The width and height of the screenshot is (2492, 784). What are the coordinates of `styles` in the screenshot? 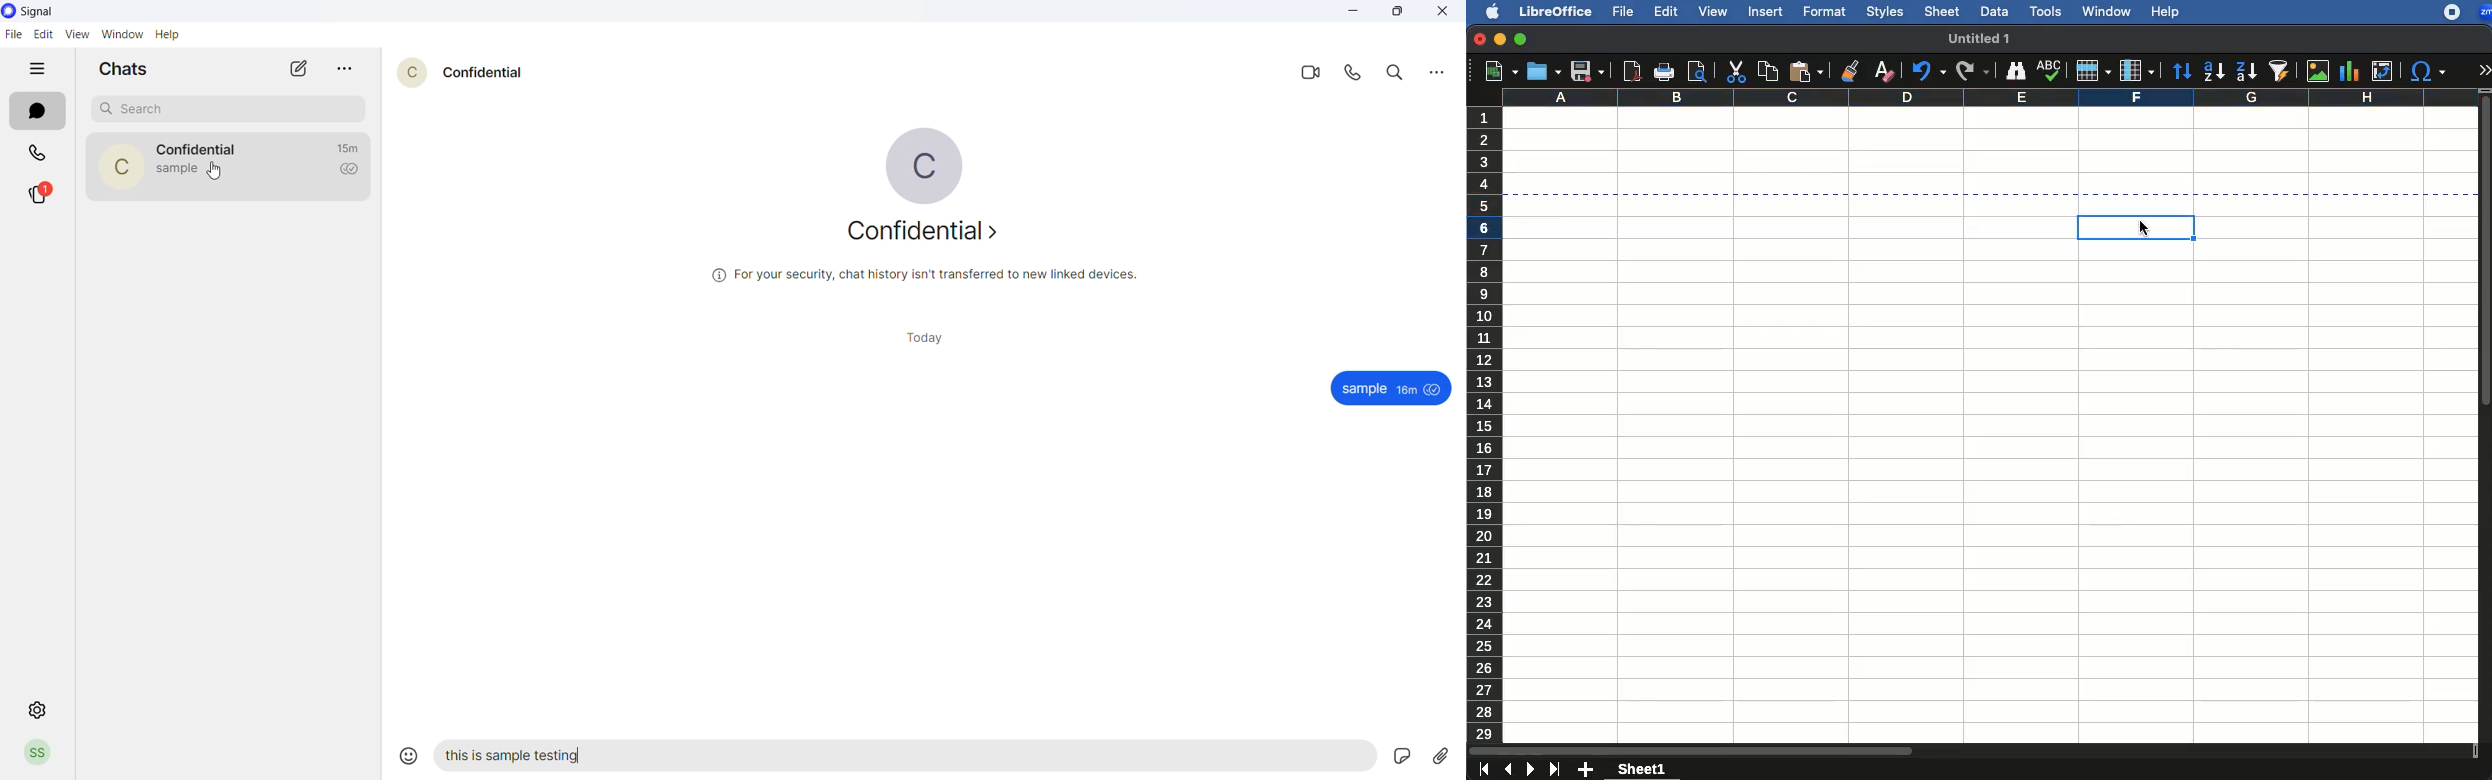 It's located at (1886, 12).